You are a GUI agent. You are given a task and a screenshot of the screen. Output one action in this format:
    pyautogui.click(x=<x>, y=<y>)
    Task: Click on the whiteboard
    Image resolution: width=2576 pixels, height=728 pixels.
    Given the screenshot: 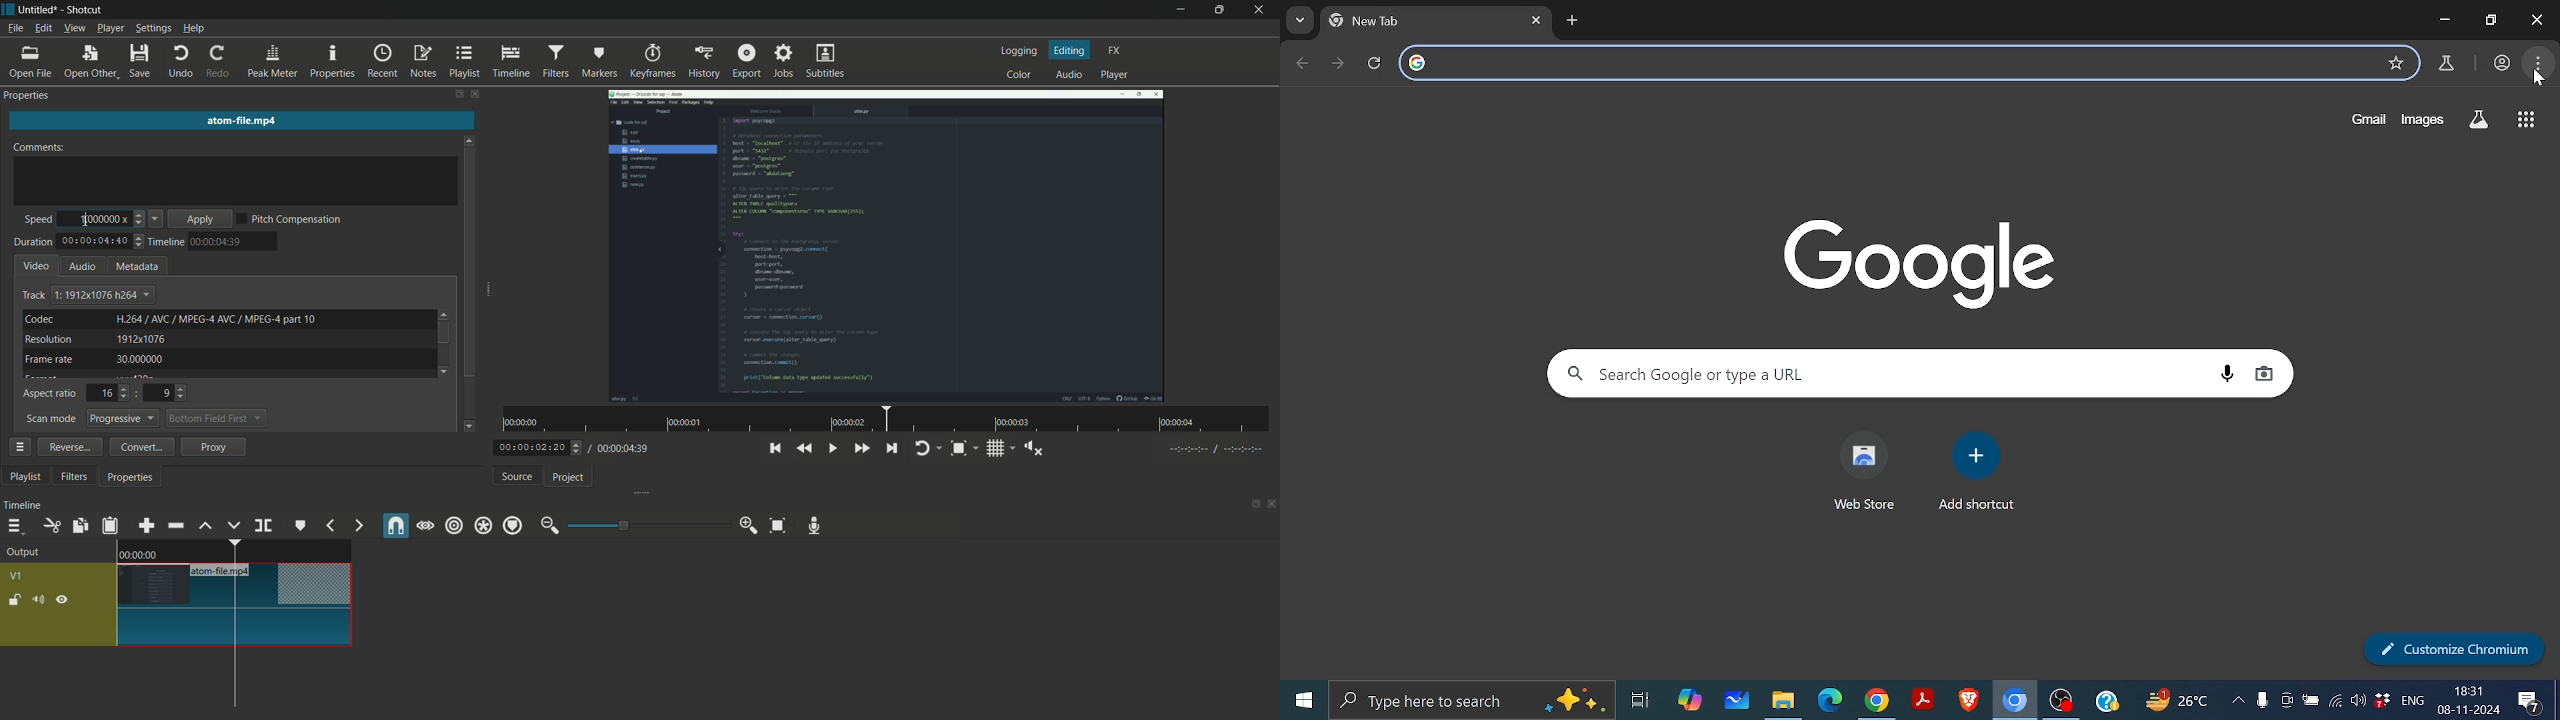 What is the action you would take?
    pyautogui.click(x=1737, y=701)
    